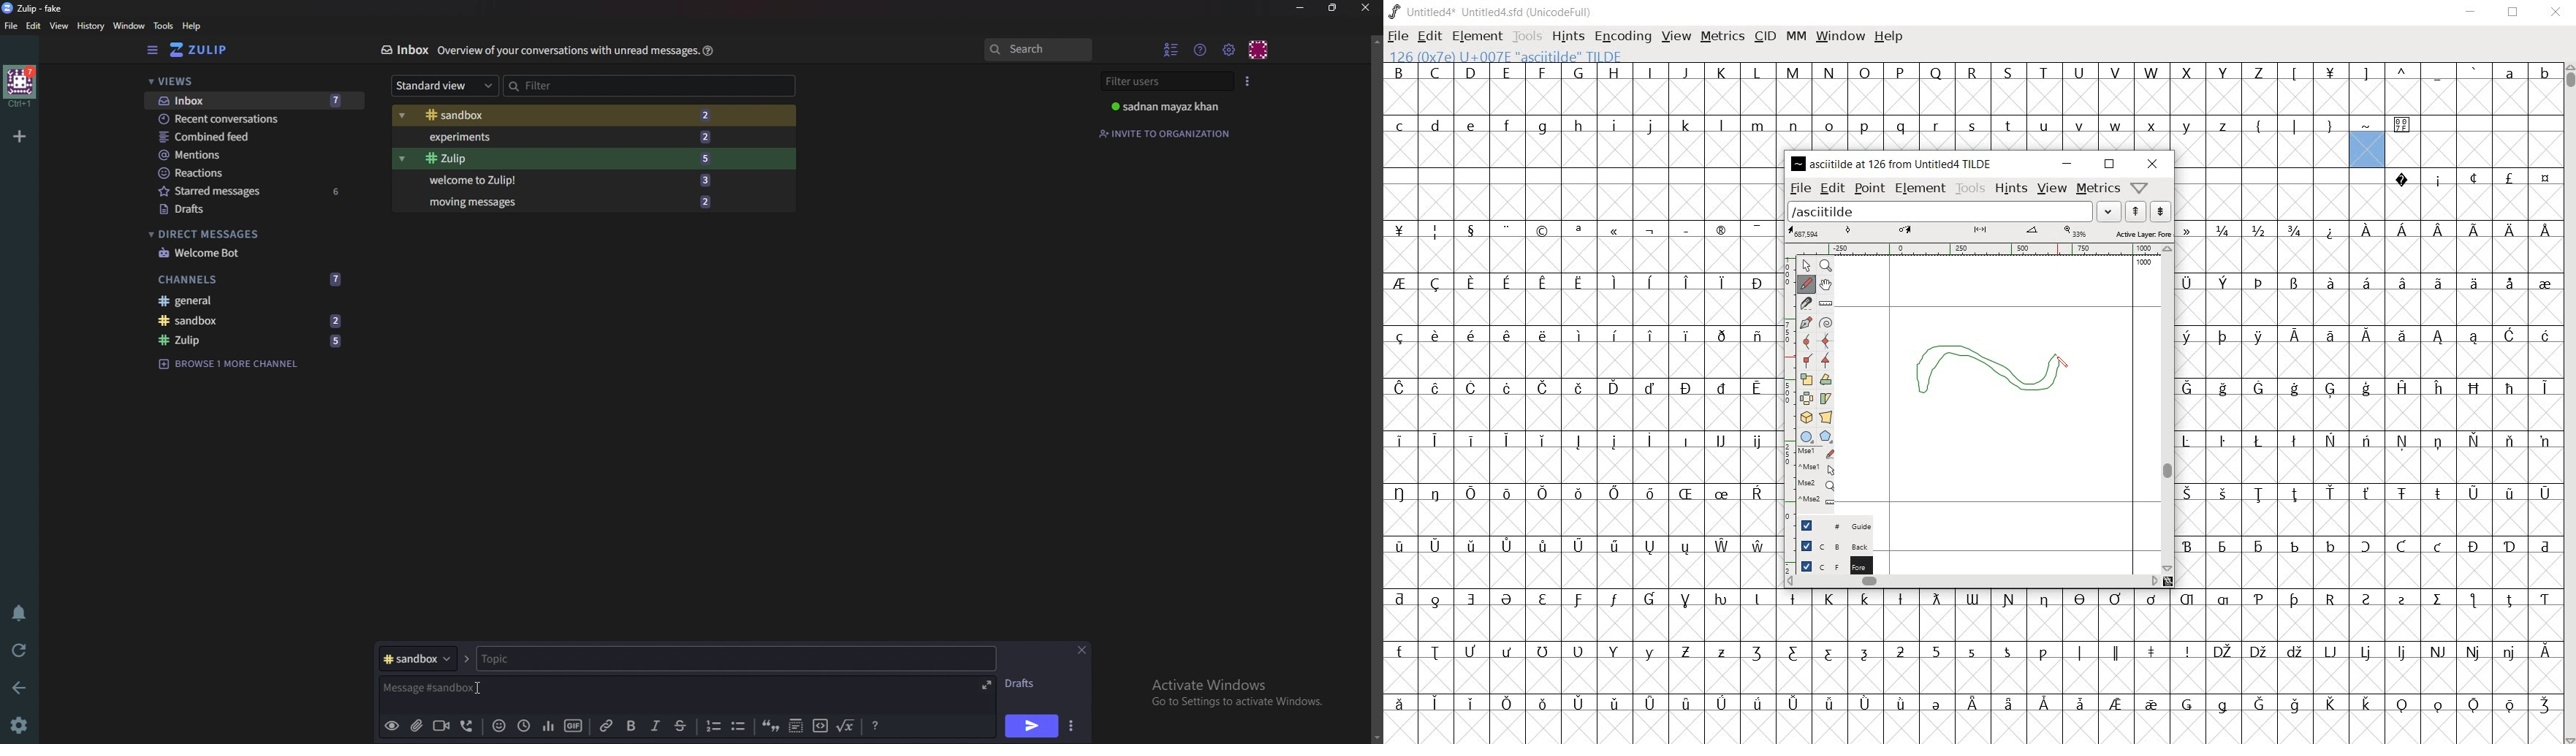 This screenshot has height=756, width=2576. Describe the element at coordinates (236, 363) in the screenshot. I see `Browse channel` at that location.